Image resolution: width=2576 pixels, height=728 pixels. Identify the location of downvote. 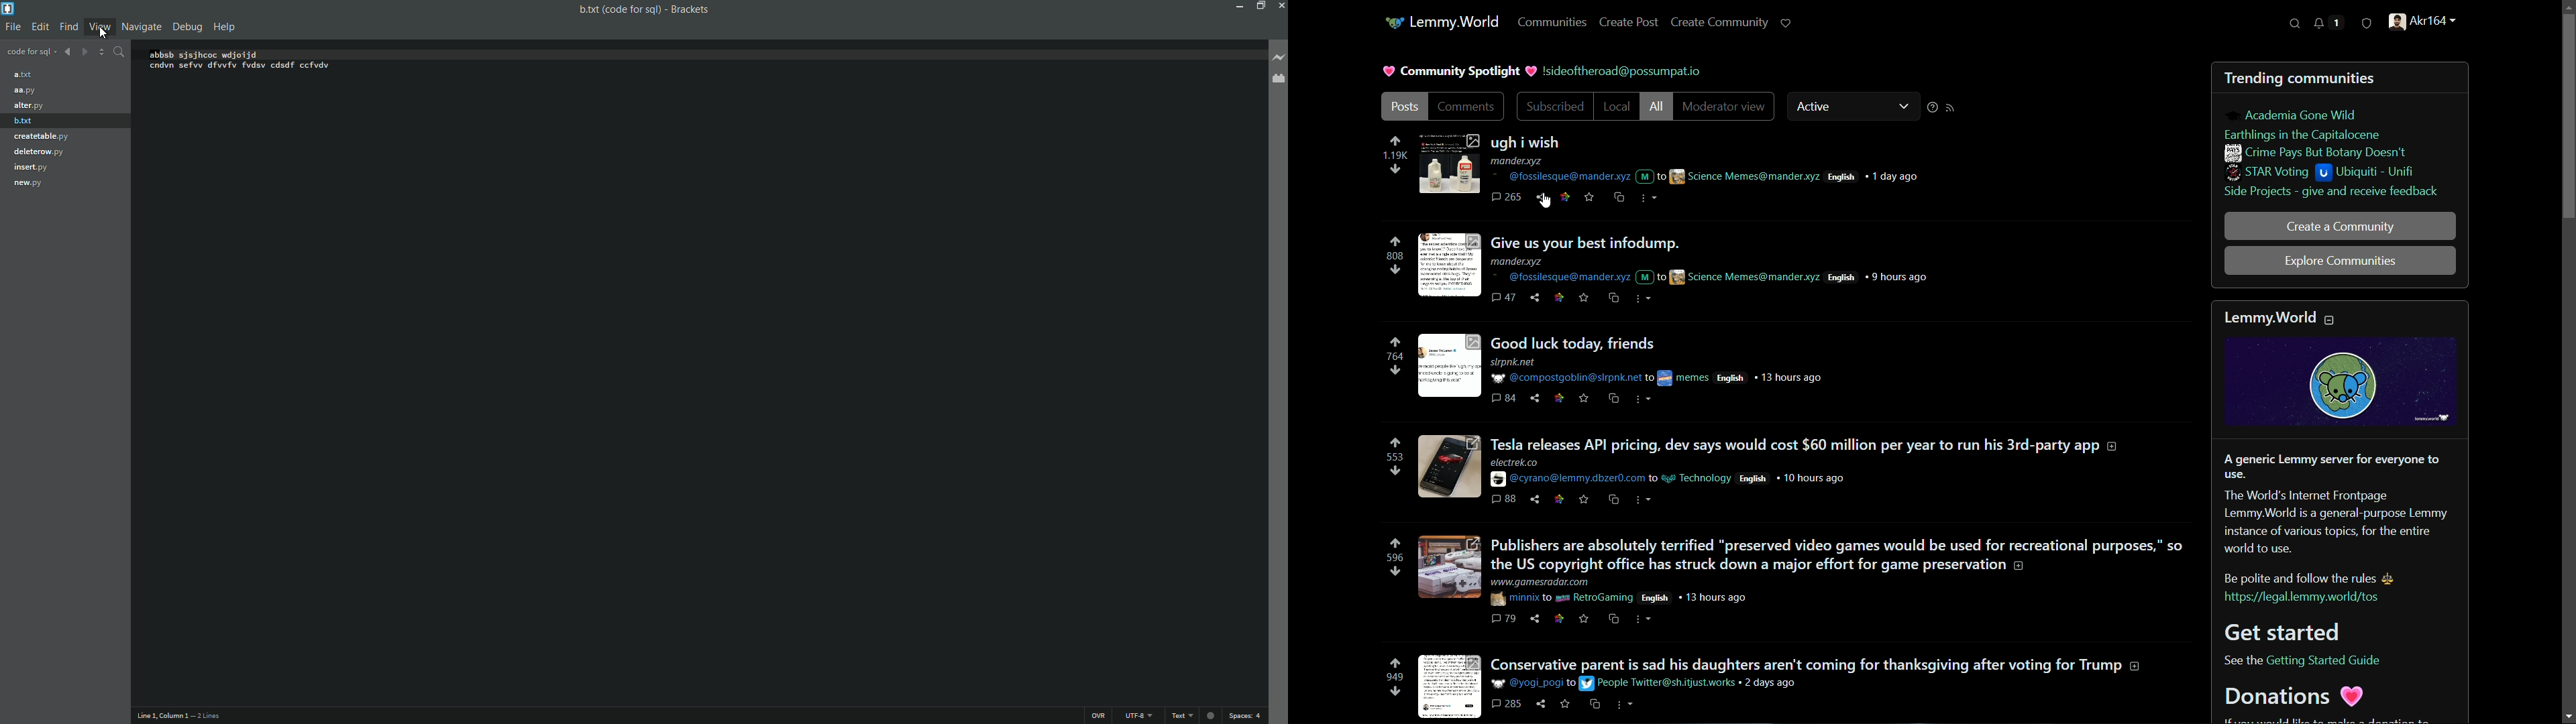
(1395, 269).